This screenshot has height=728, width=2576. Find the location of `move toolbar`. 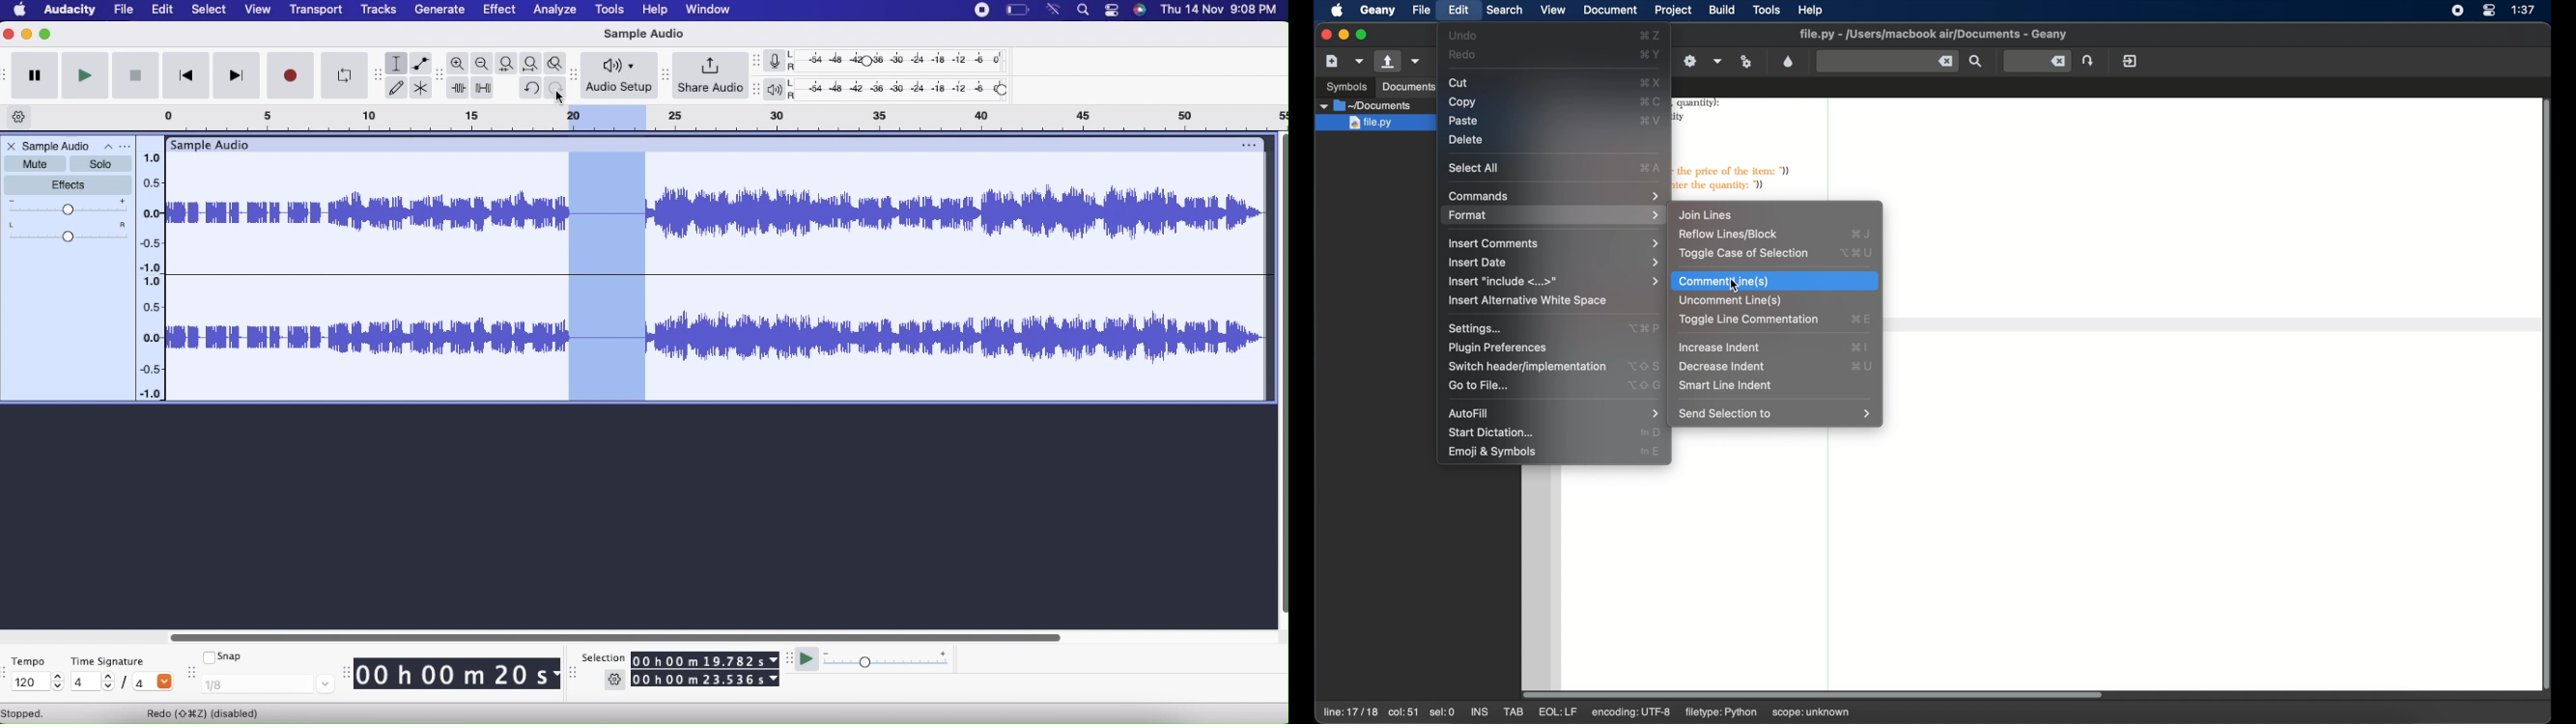

move toolbar is located at coordinates (439, 76).